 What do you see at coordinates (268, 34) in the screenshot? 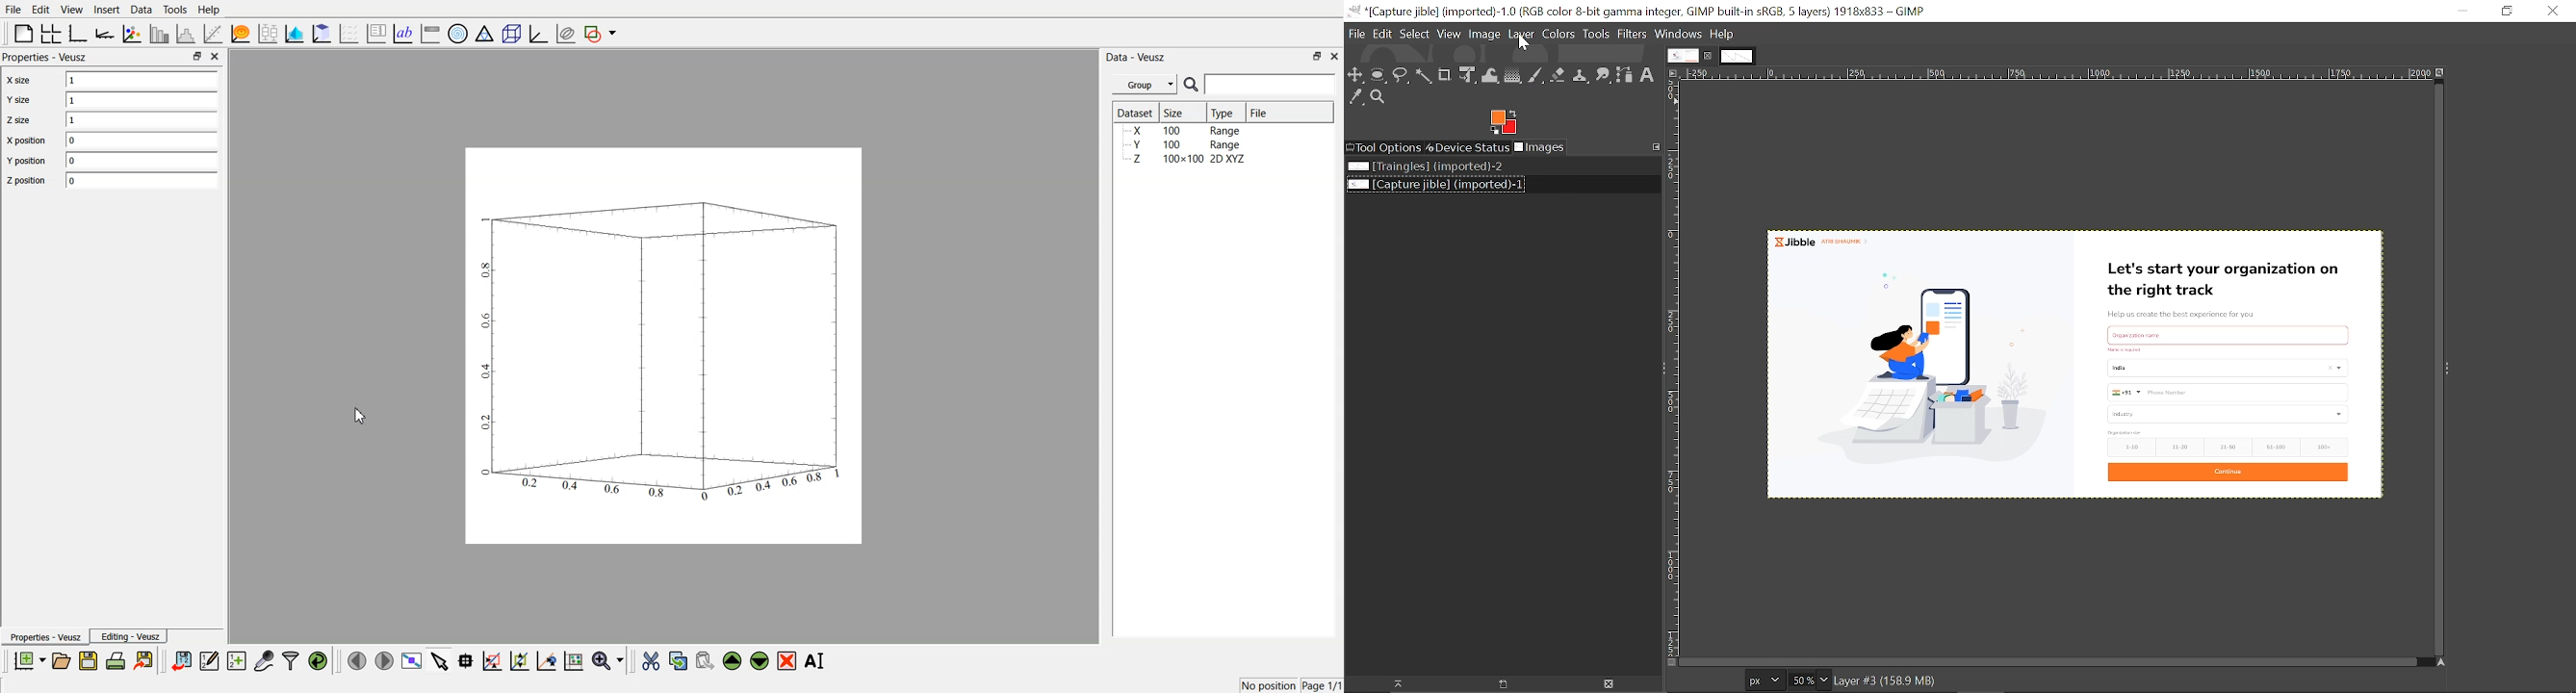
I see `Plot box plots` at bounding box center [268, 34].